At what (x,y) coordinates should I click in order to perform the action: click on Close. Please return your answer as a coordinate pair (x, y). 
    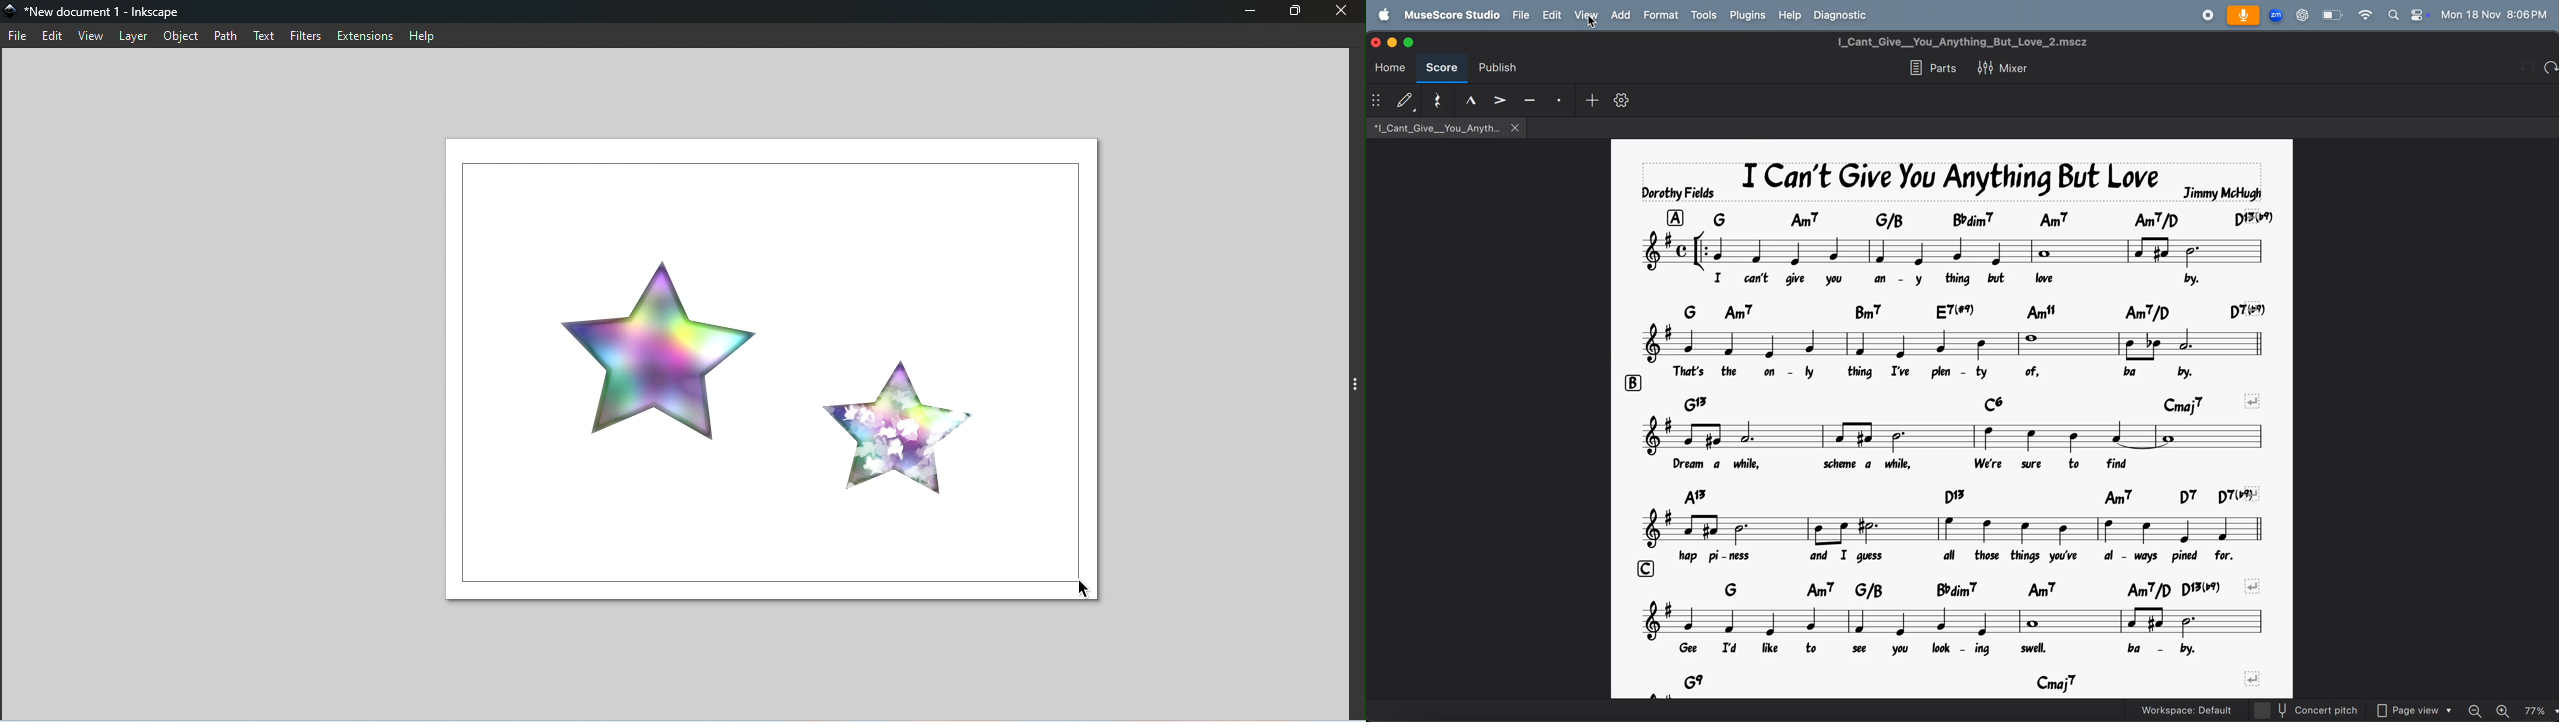
    Looking at the image, I should click on (1342, 12).